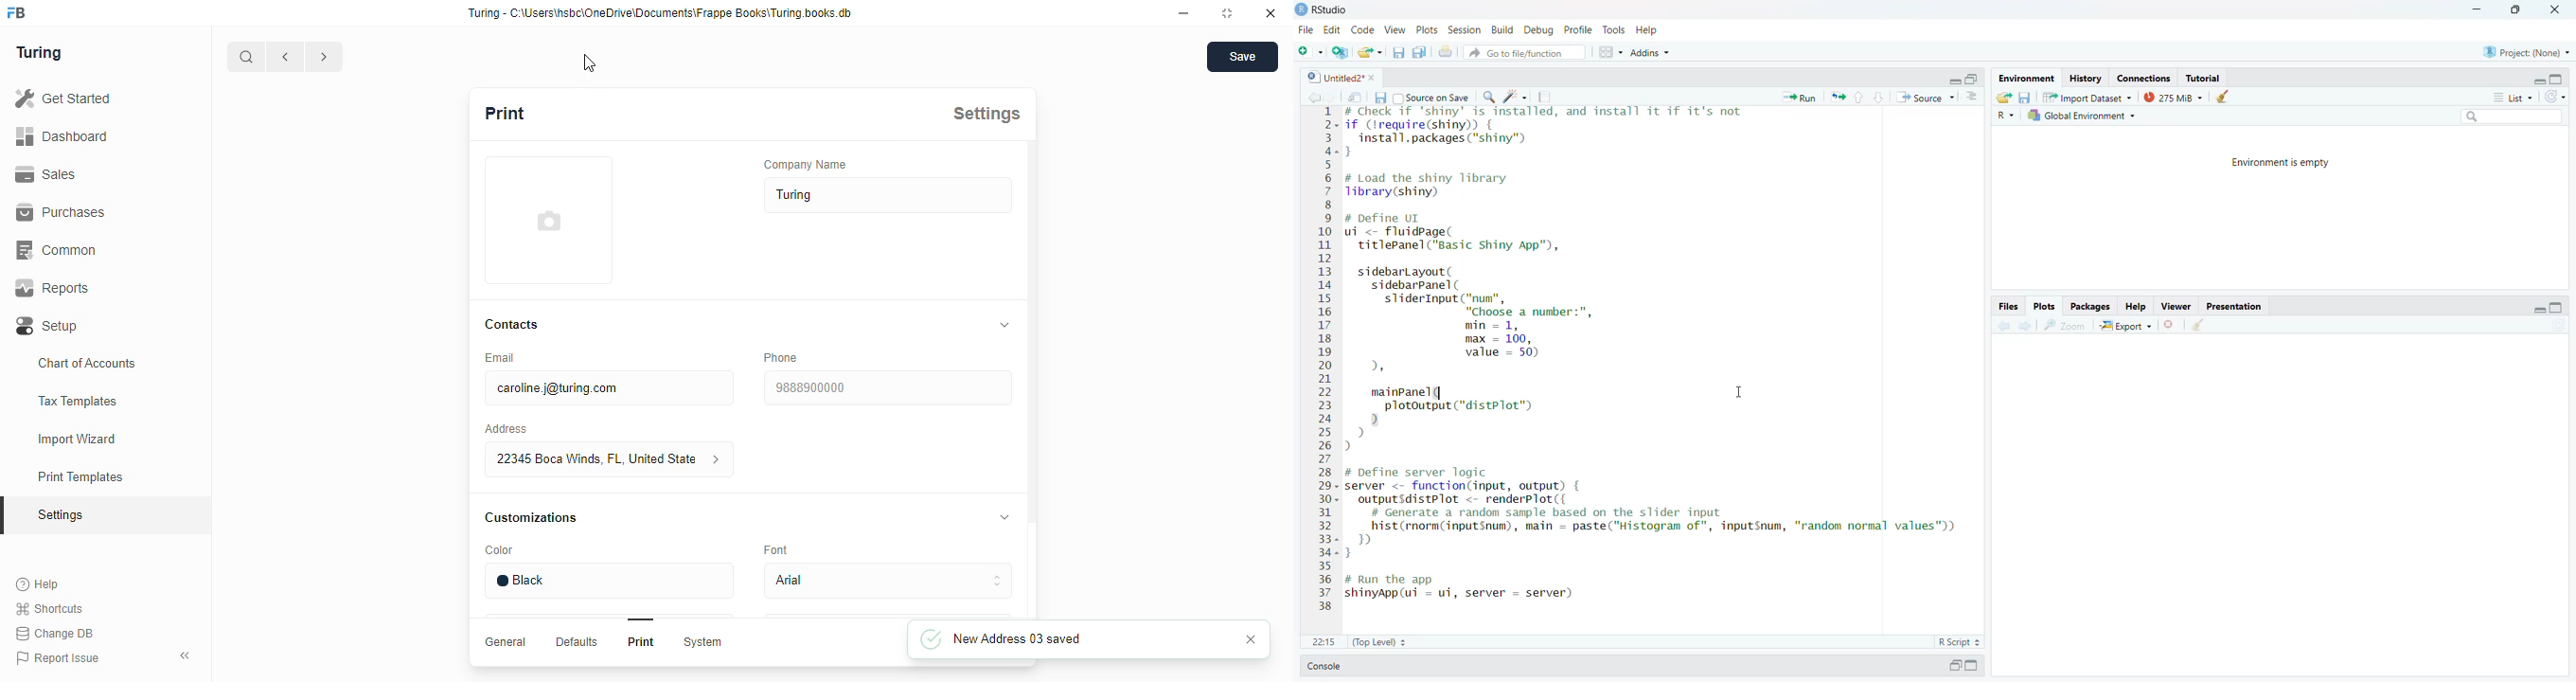  I want to click on source menu, so click(1925, 98).